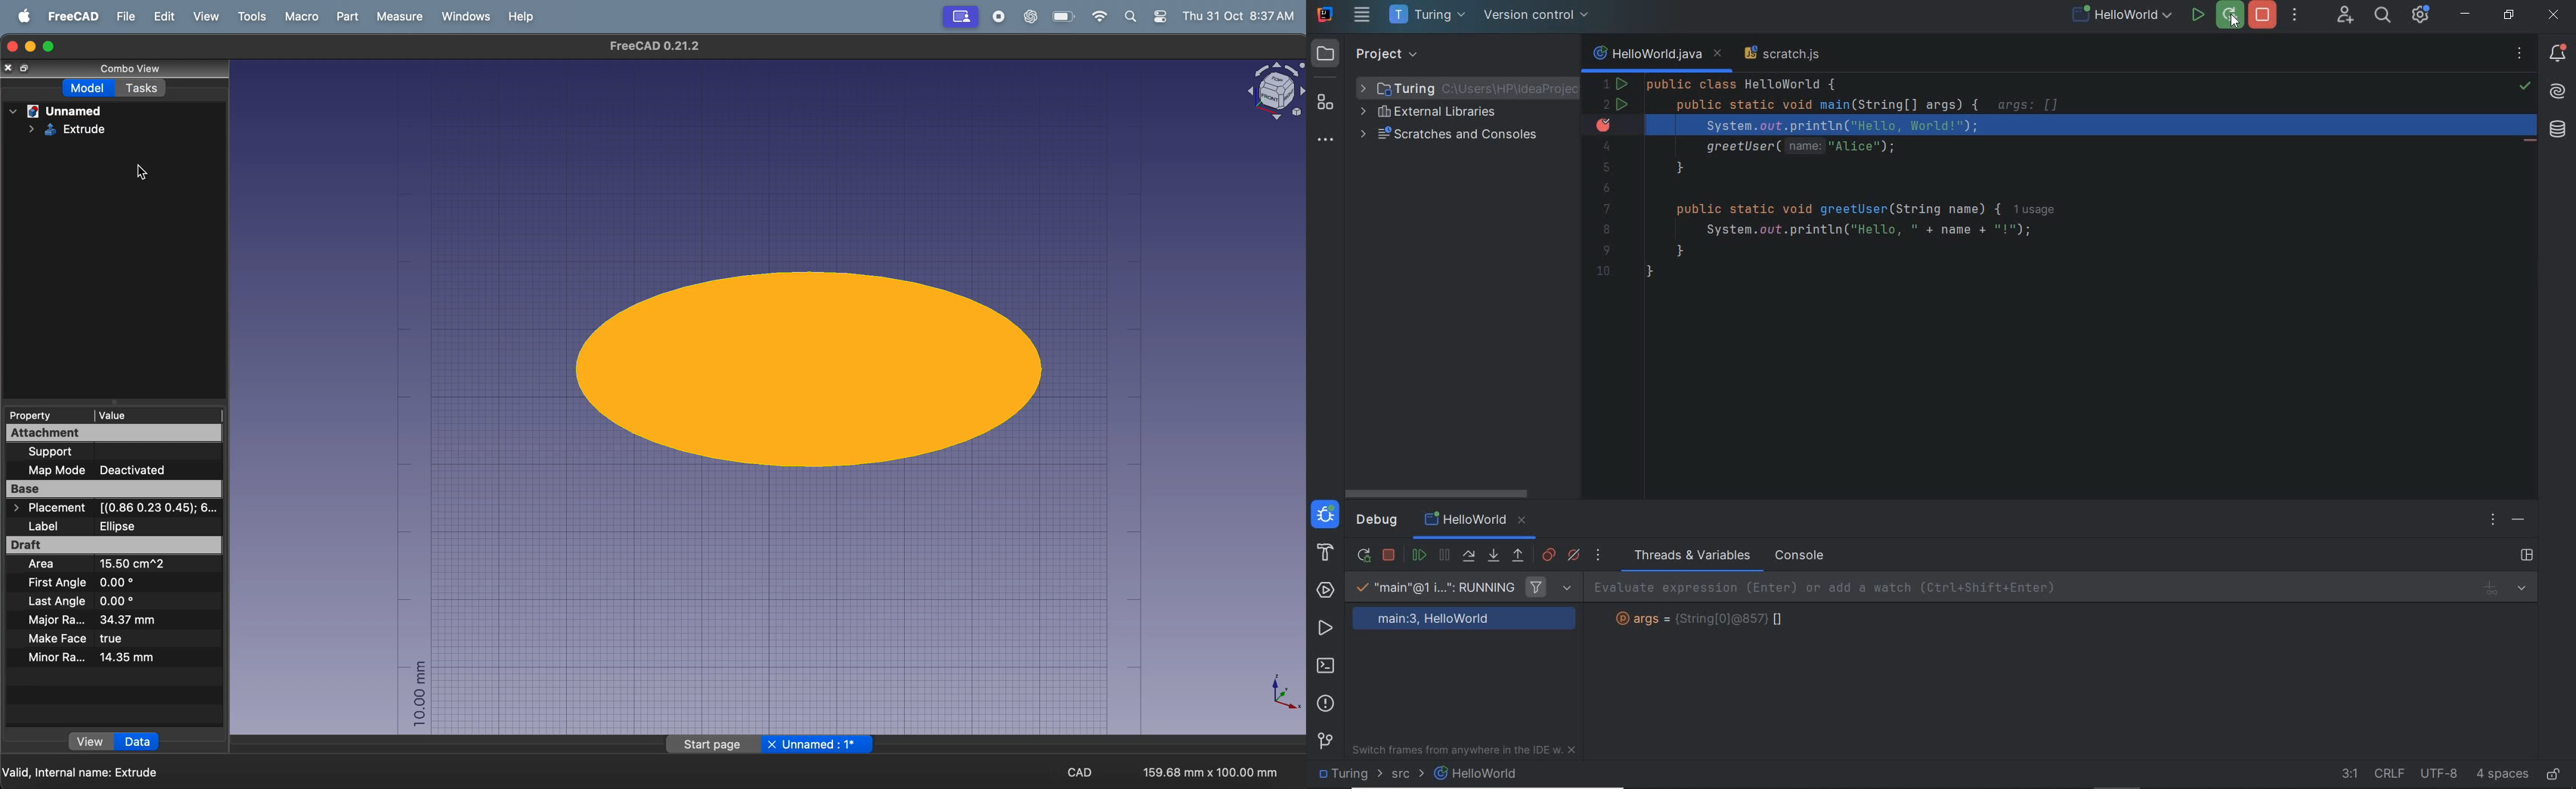 Image resolution: width=2576 pixels, height=812 pixels. Describe the element at coordinates (248, 16) in the screenshot. I see `tools` at that location.